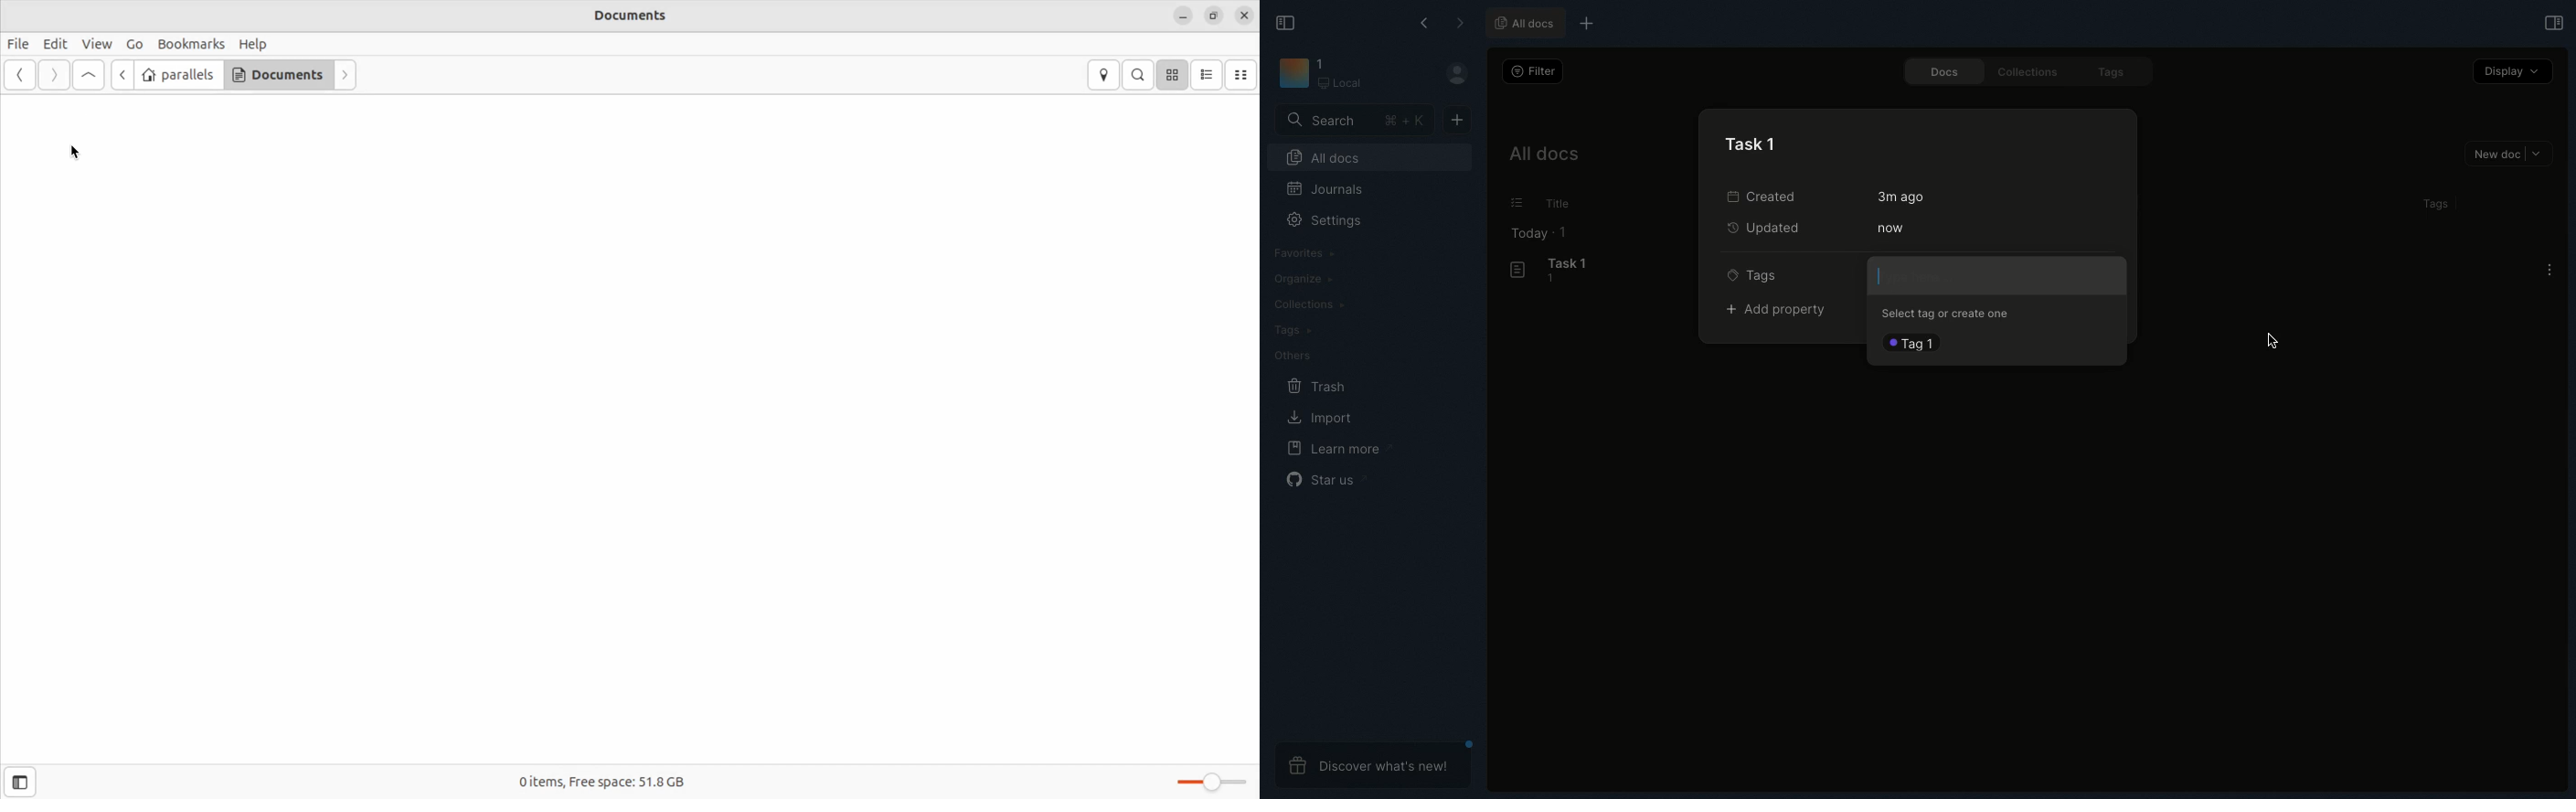 The image size is (2576, 812). I want to click on Import, so click(1322, 419).